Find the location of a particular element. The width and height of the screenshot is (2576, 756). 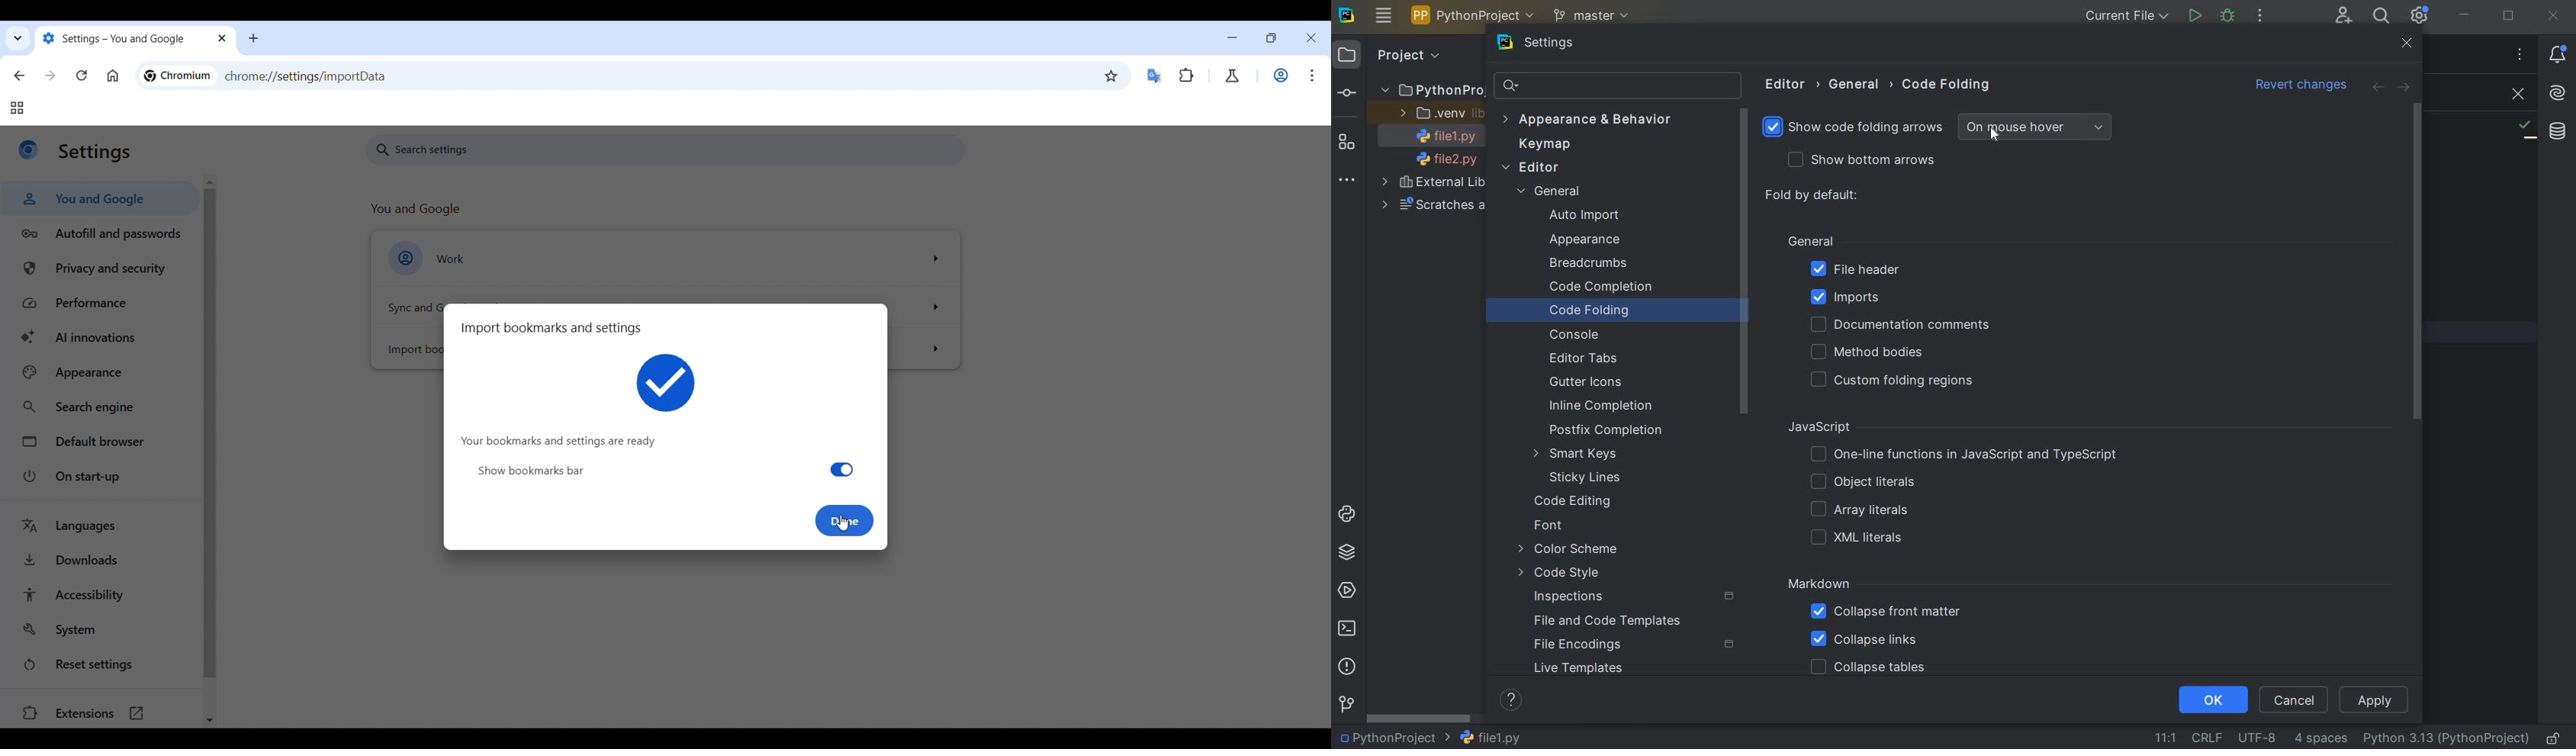

Extensions is located at coordinates (101, 712).